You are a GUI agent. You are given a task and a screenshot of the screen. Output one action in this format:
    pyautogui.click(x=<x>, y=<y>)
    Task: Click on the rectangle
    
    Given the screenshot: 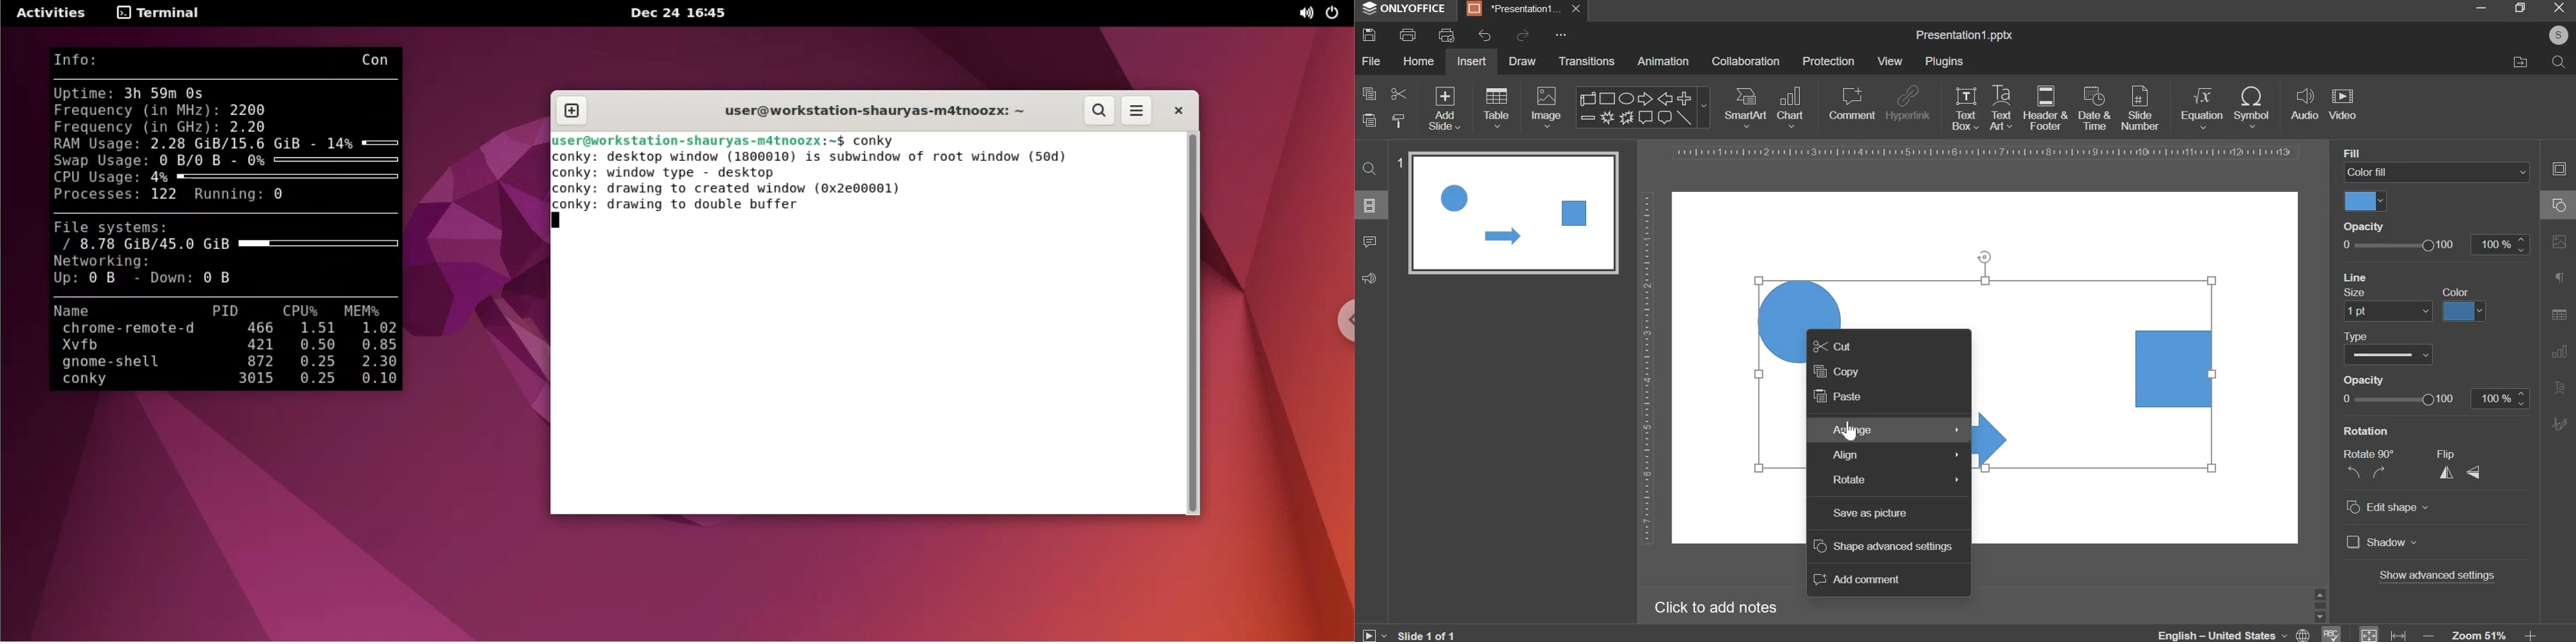 What is the action you would take?
    pyautogui.click(x=2175, y=368)
    